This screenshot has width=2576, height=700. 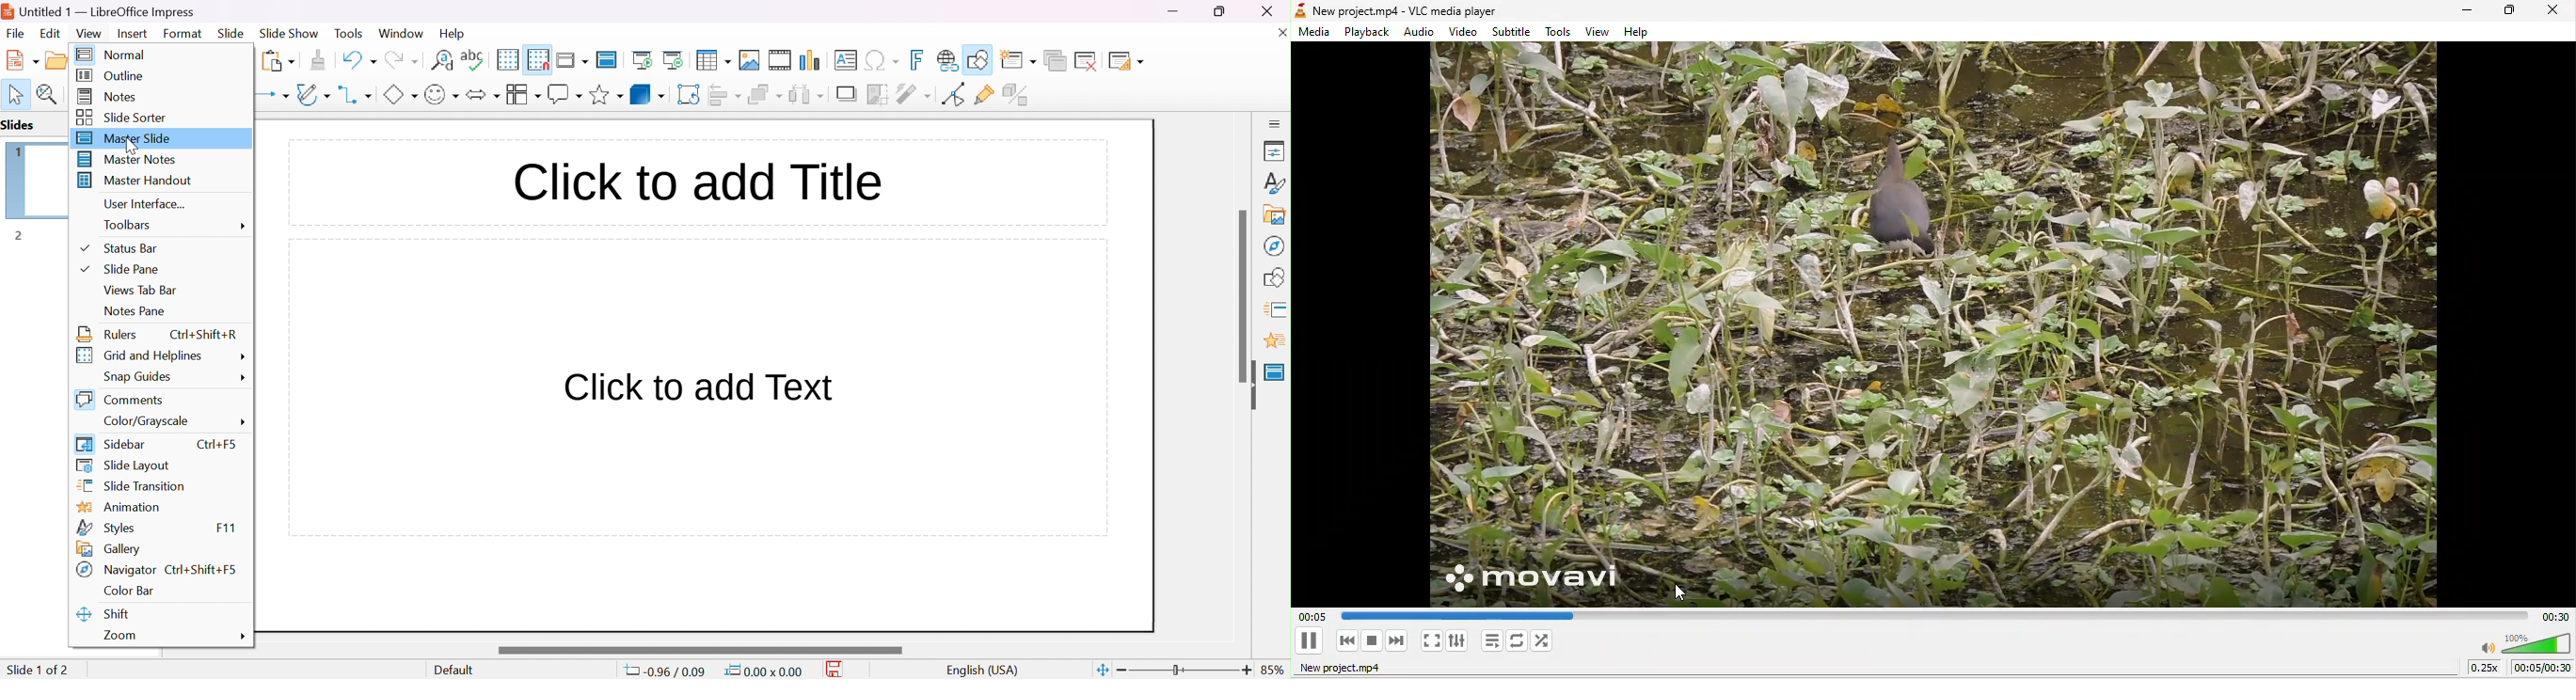 I want to click on slide transition, so click(x=1278, y=308).